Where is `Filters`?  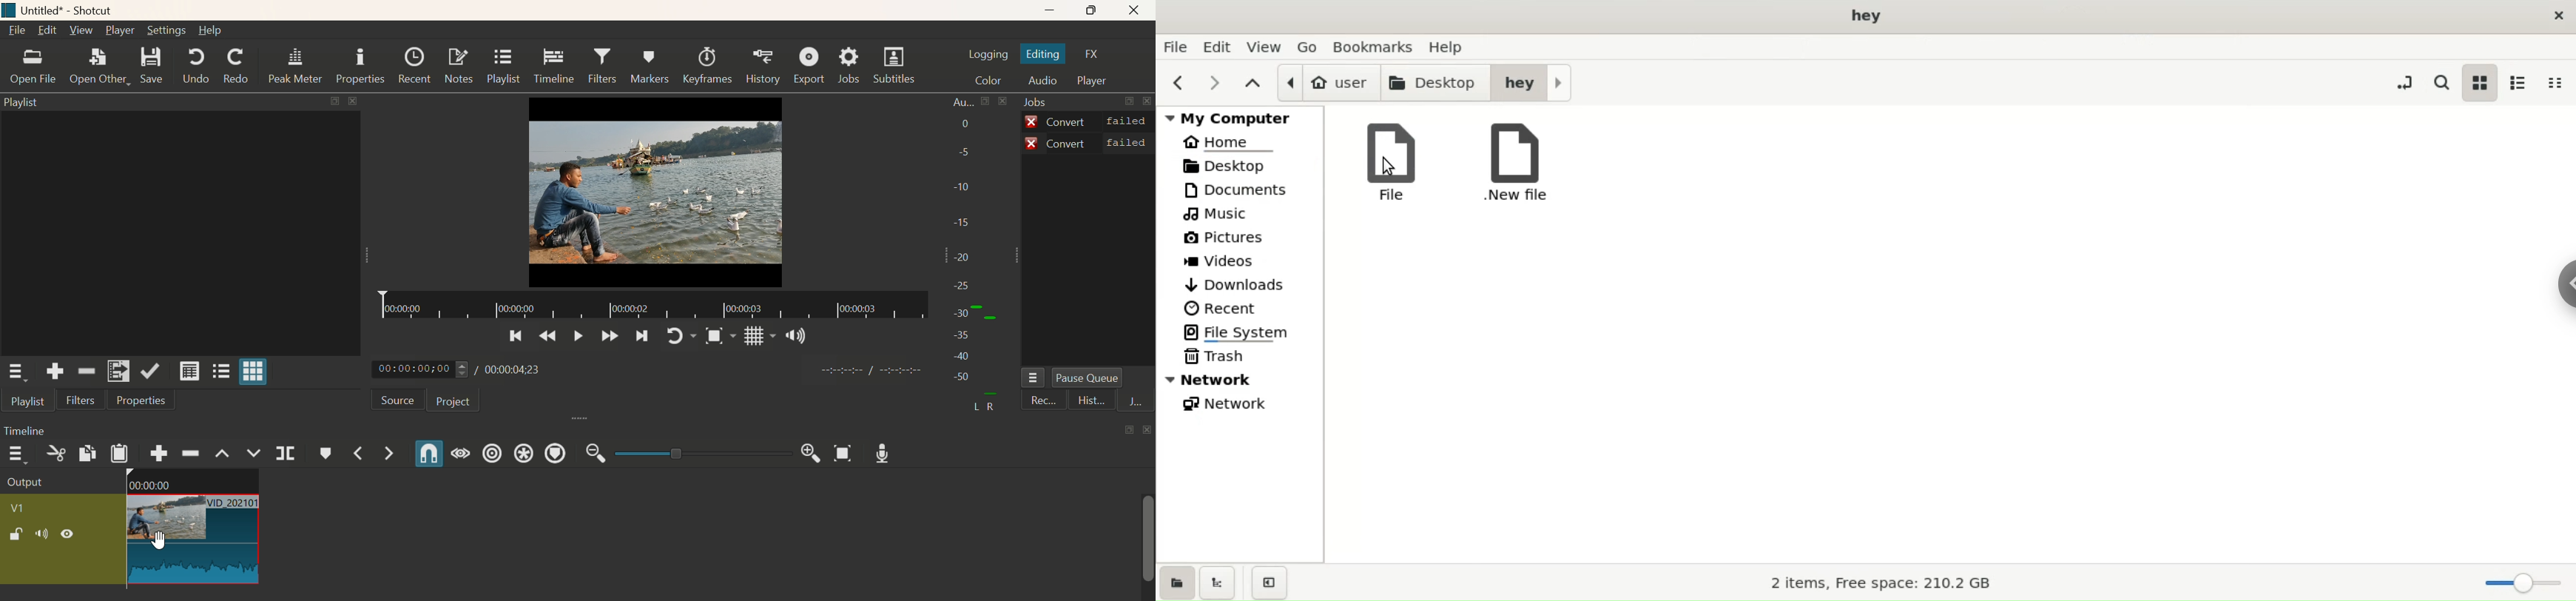
Filters is located at coordinates (602, 66).